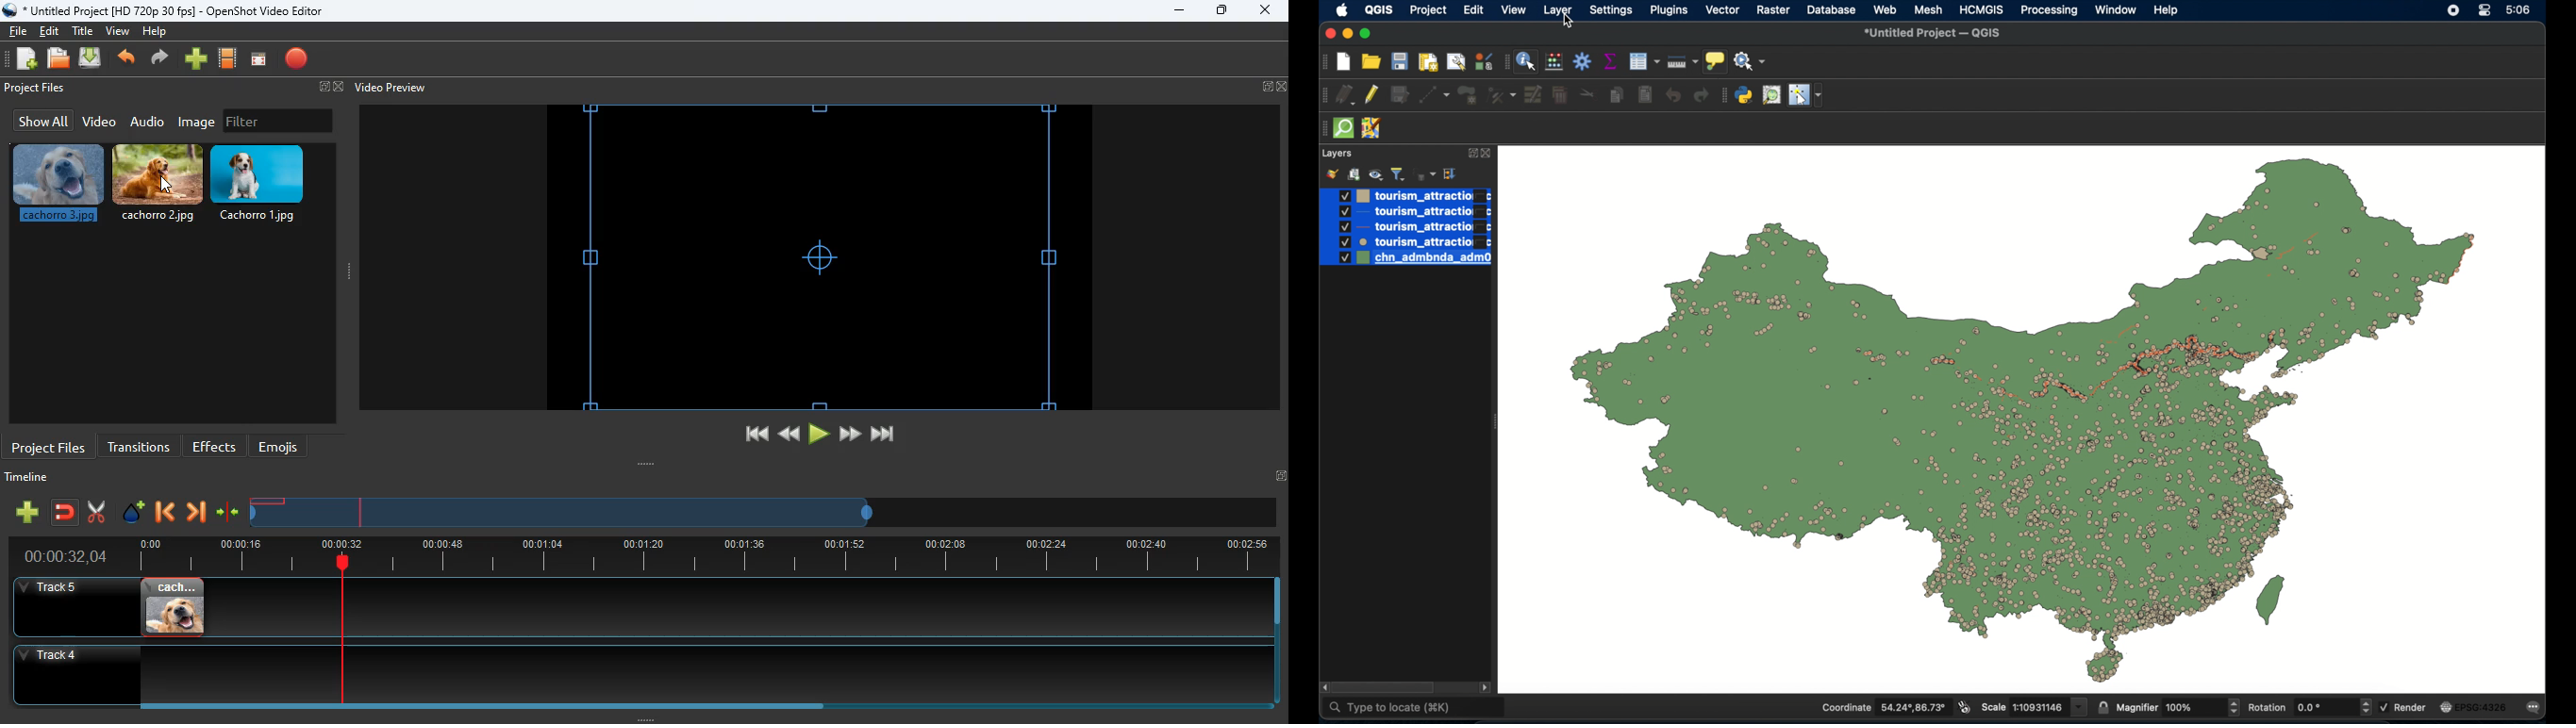 The width and height of the screenshot is (2576, 728). I want to click on add files, so click(28, 61).